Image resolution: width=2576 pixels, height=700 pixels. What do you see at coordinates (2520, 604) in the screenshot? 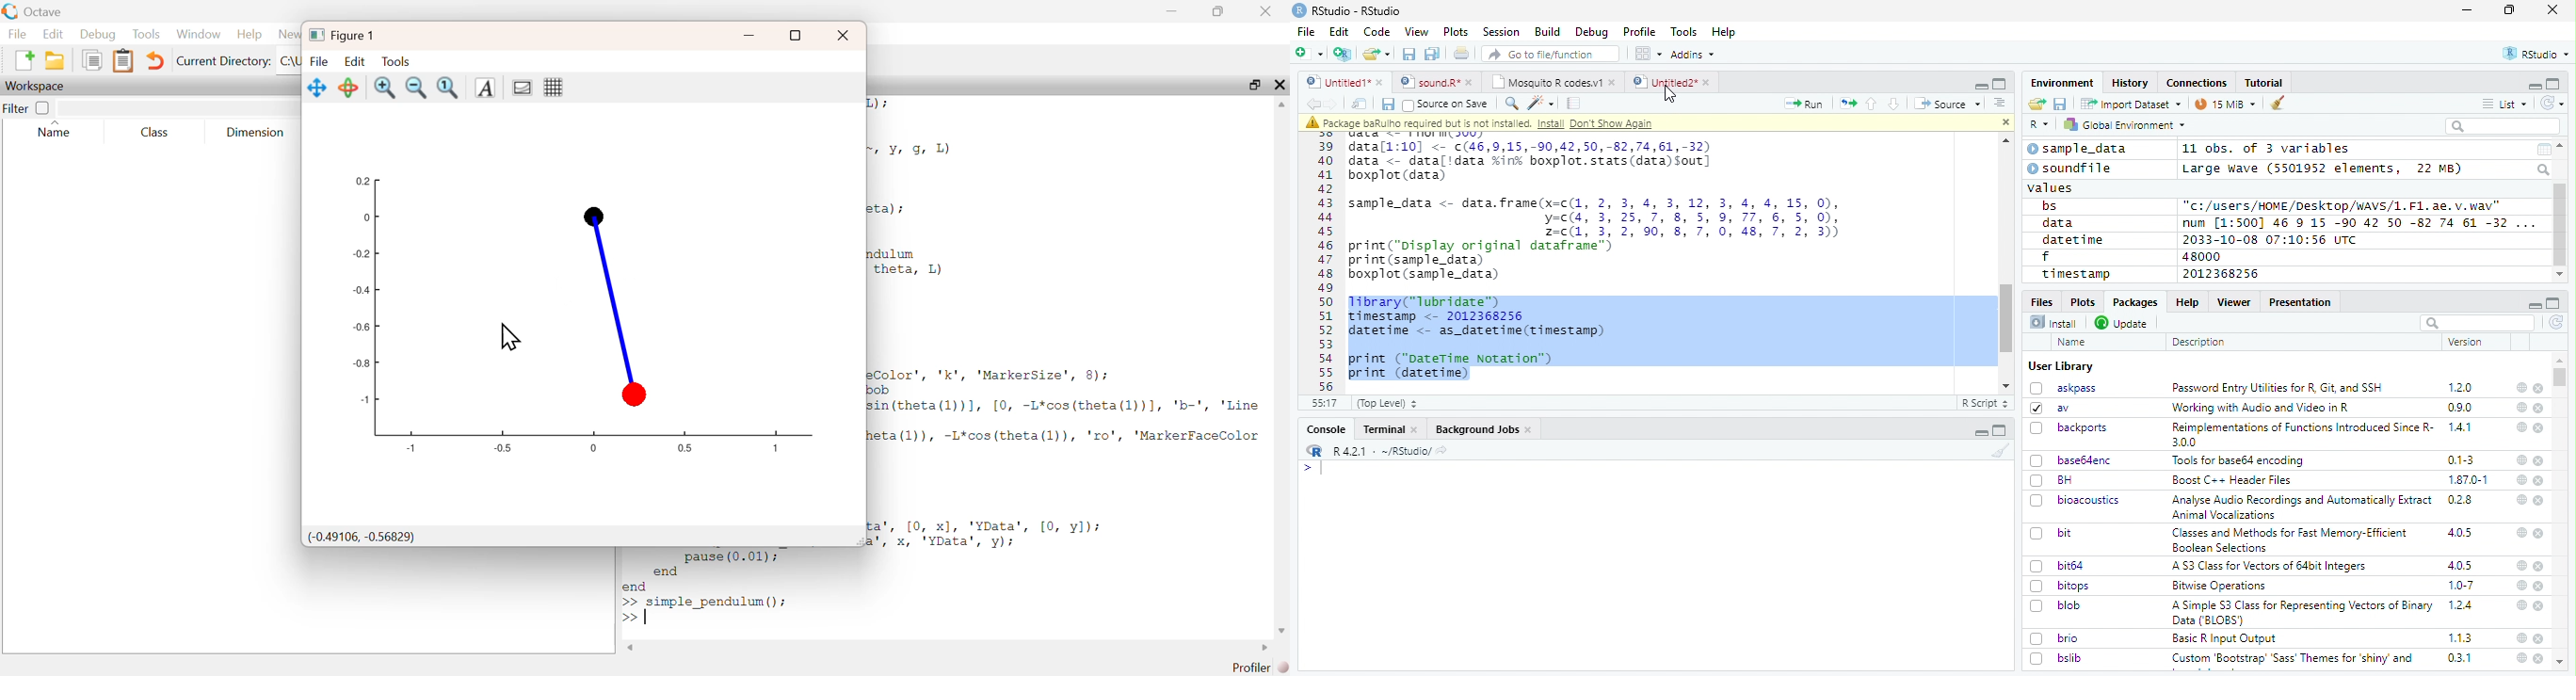
I see `help` at bounding box center [2520, 604].